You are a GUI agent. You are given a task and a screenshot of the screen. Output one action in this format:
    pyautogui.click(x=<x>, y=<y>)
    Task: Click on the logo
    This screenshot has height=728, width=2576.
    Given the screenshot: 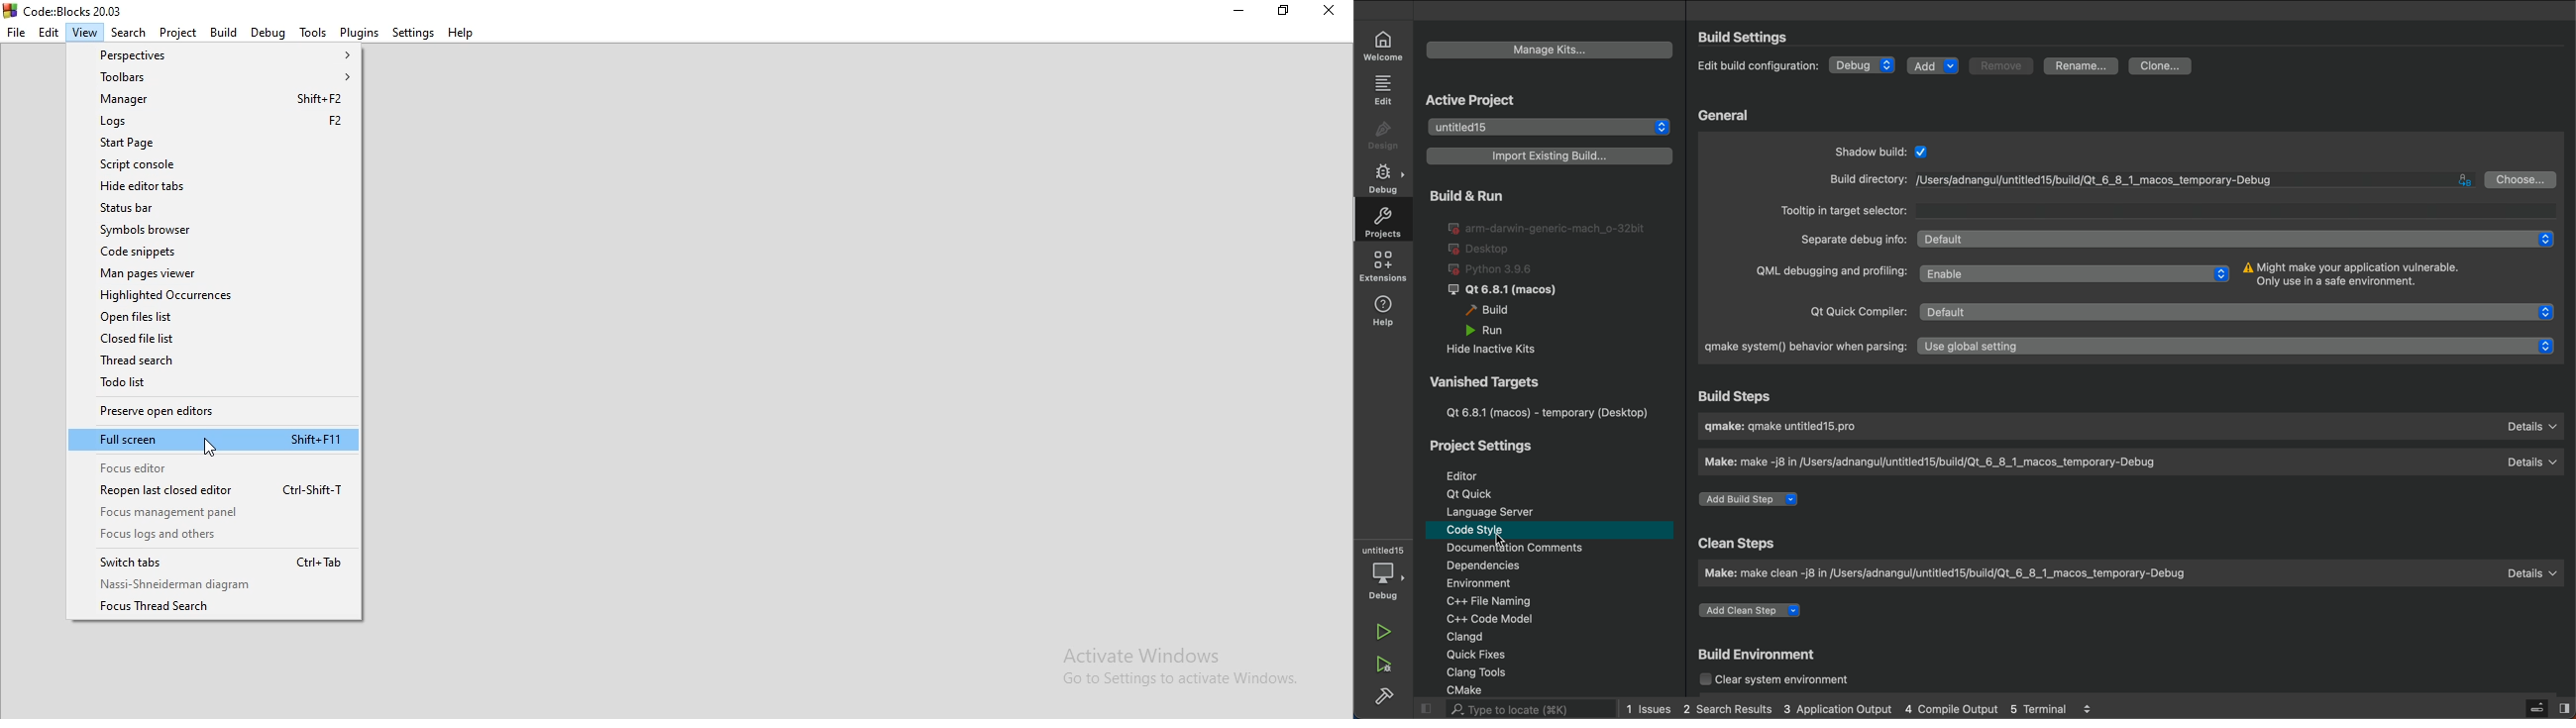 What is the action you would take?
    pyautogui.click(x=64, y=9)
    